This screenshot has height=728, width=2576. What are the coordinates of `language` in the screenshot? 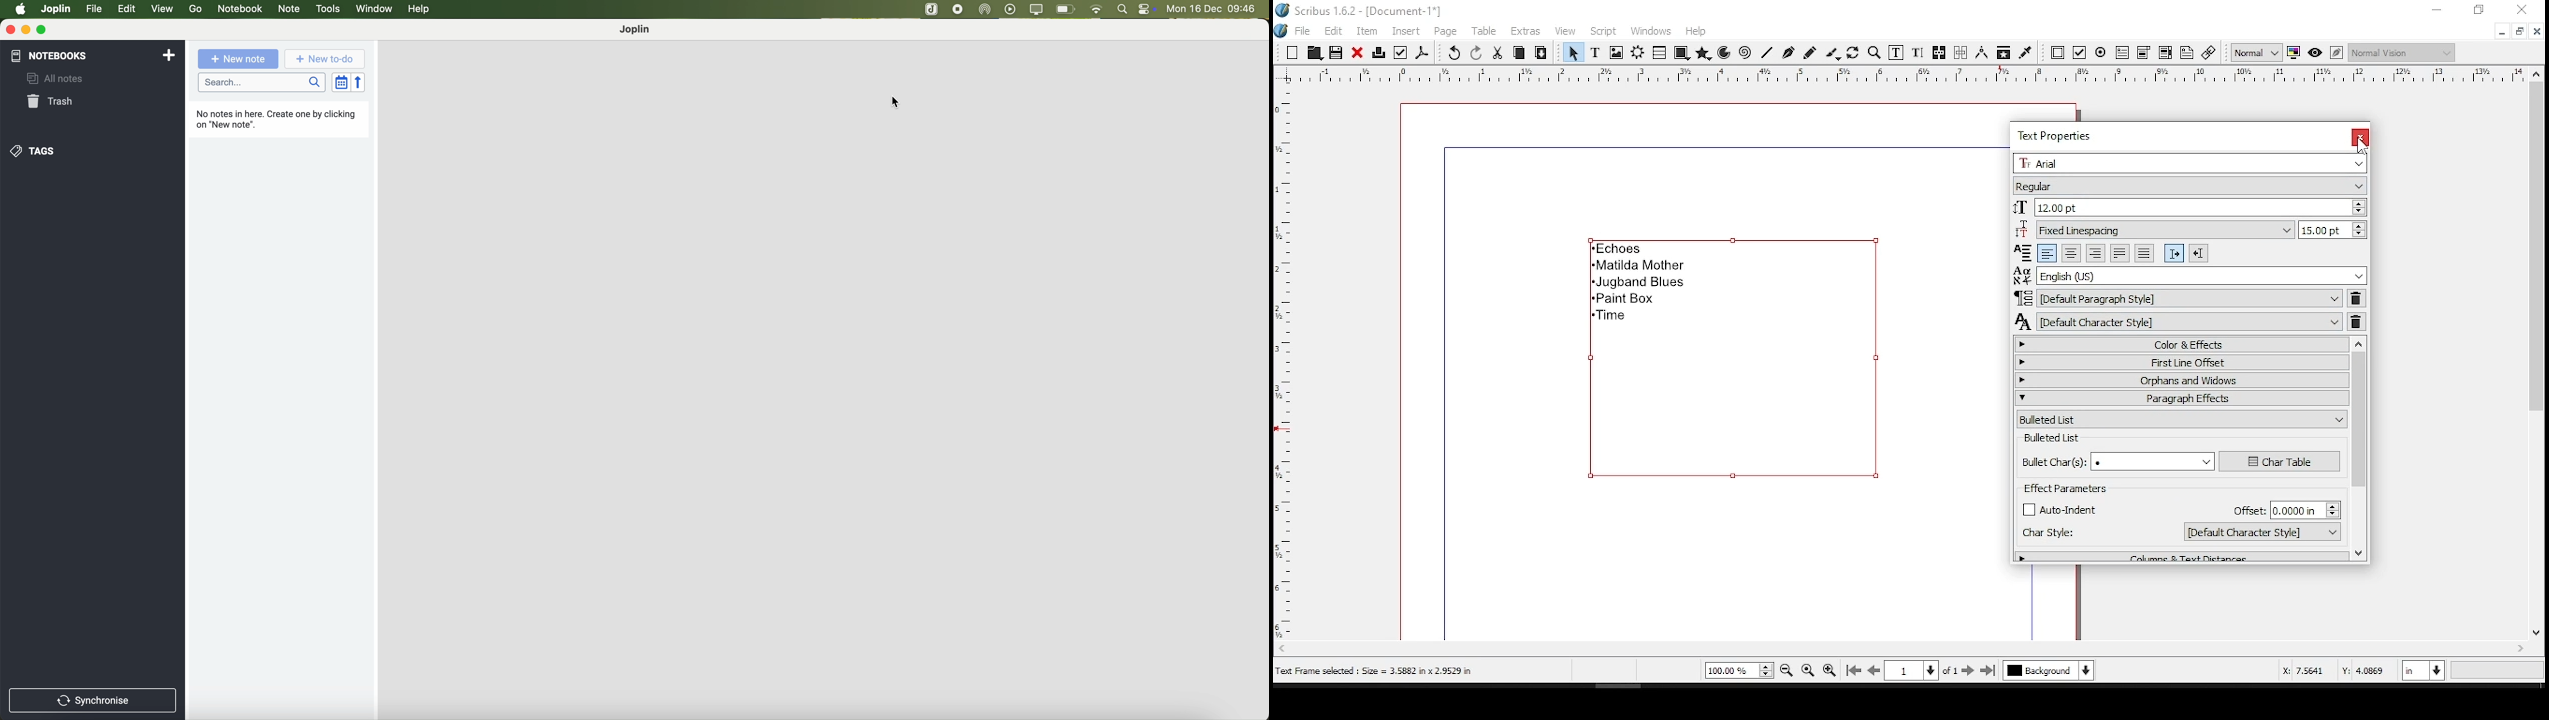 It's located at (2190, 275).